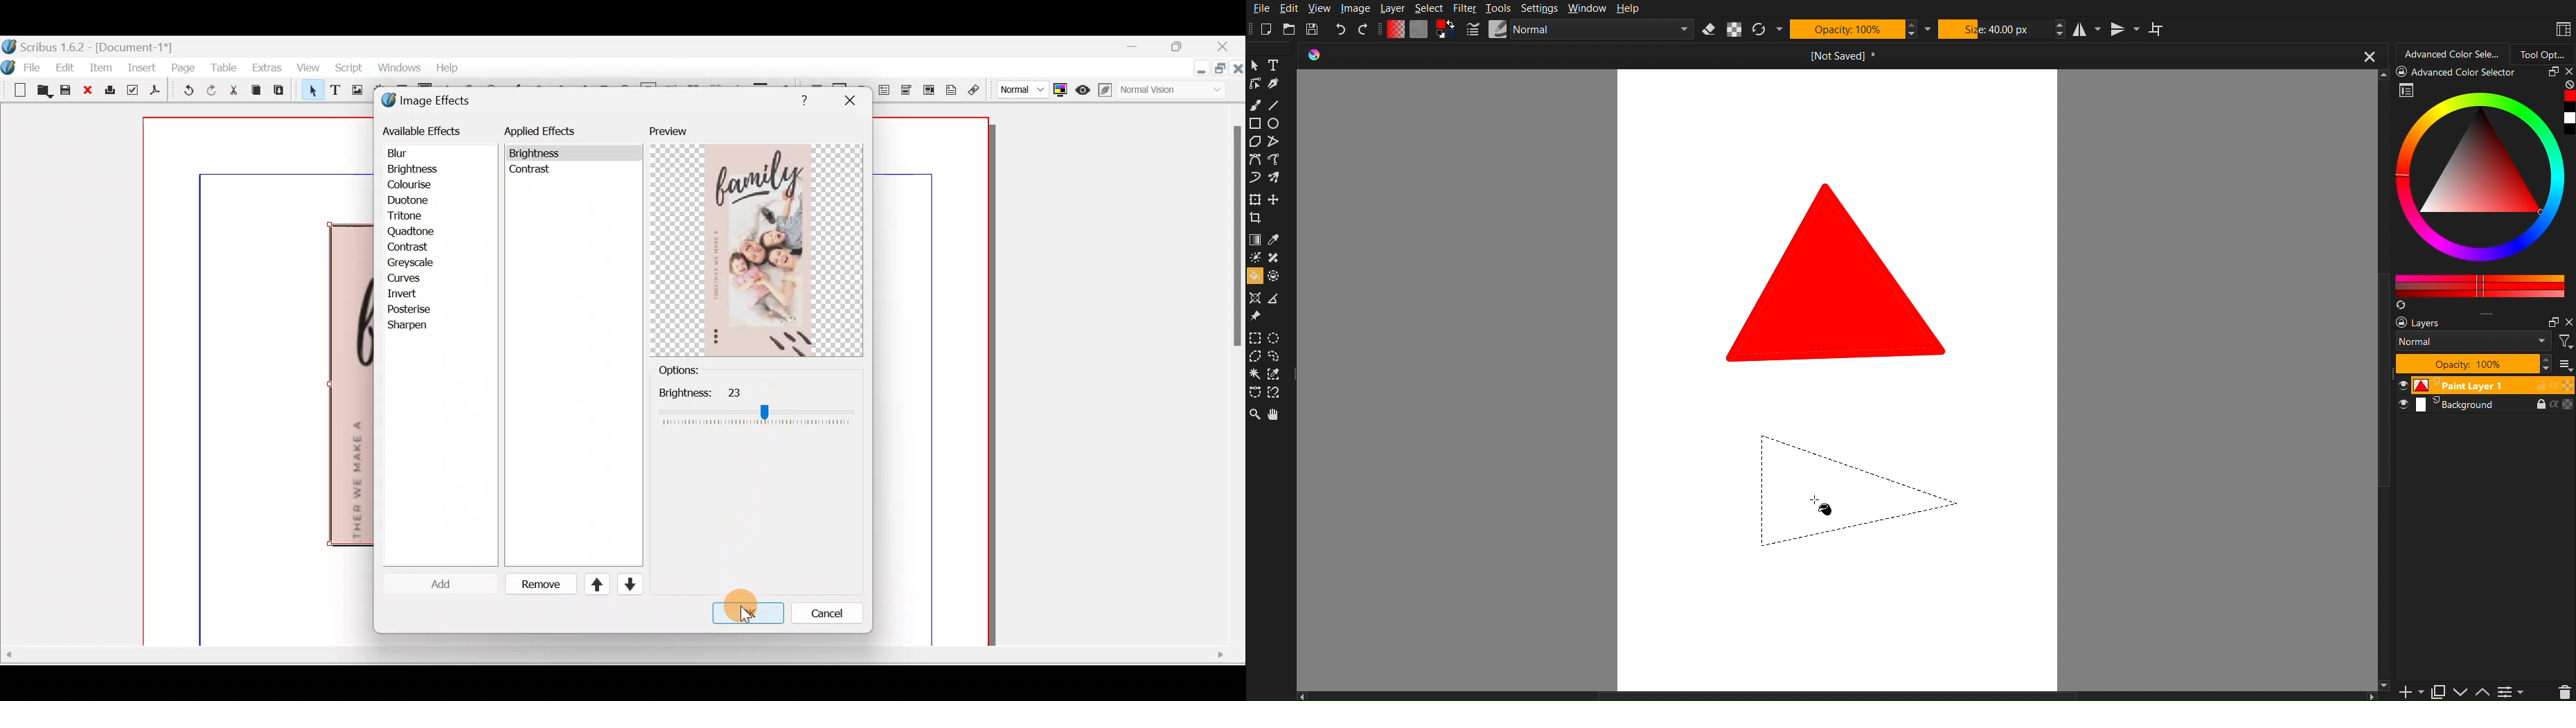  What do you see at coordinates (1136, 47) in the screenshot?
I see `Minimise` at bounding box center [1136, 47].